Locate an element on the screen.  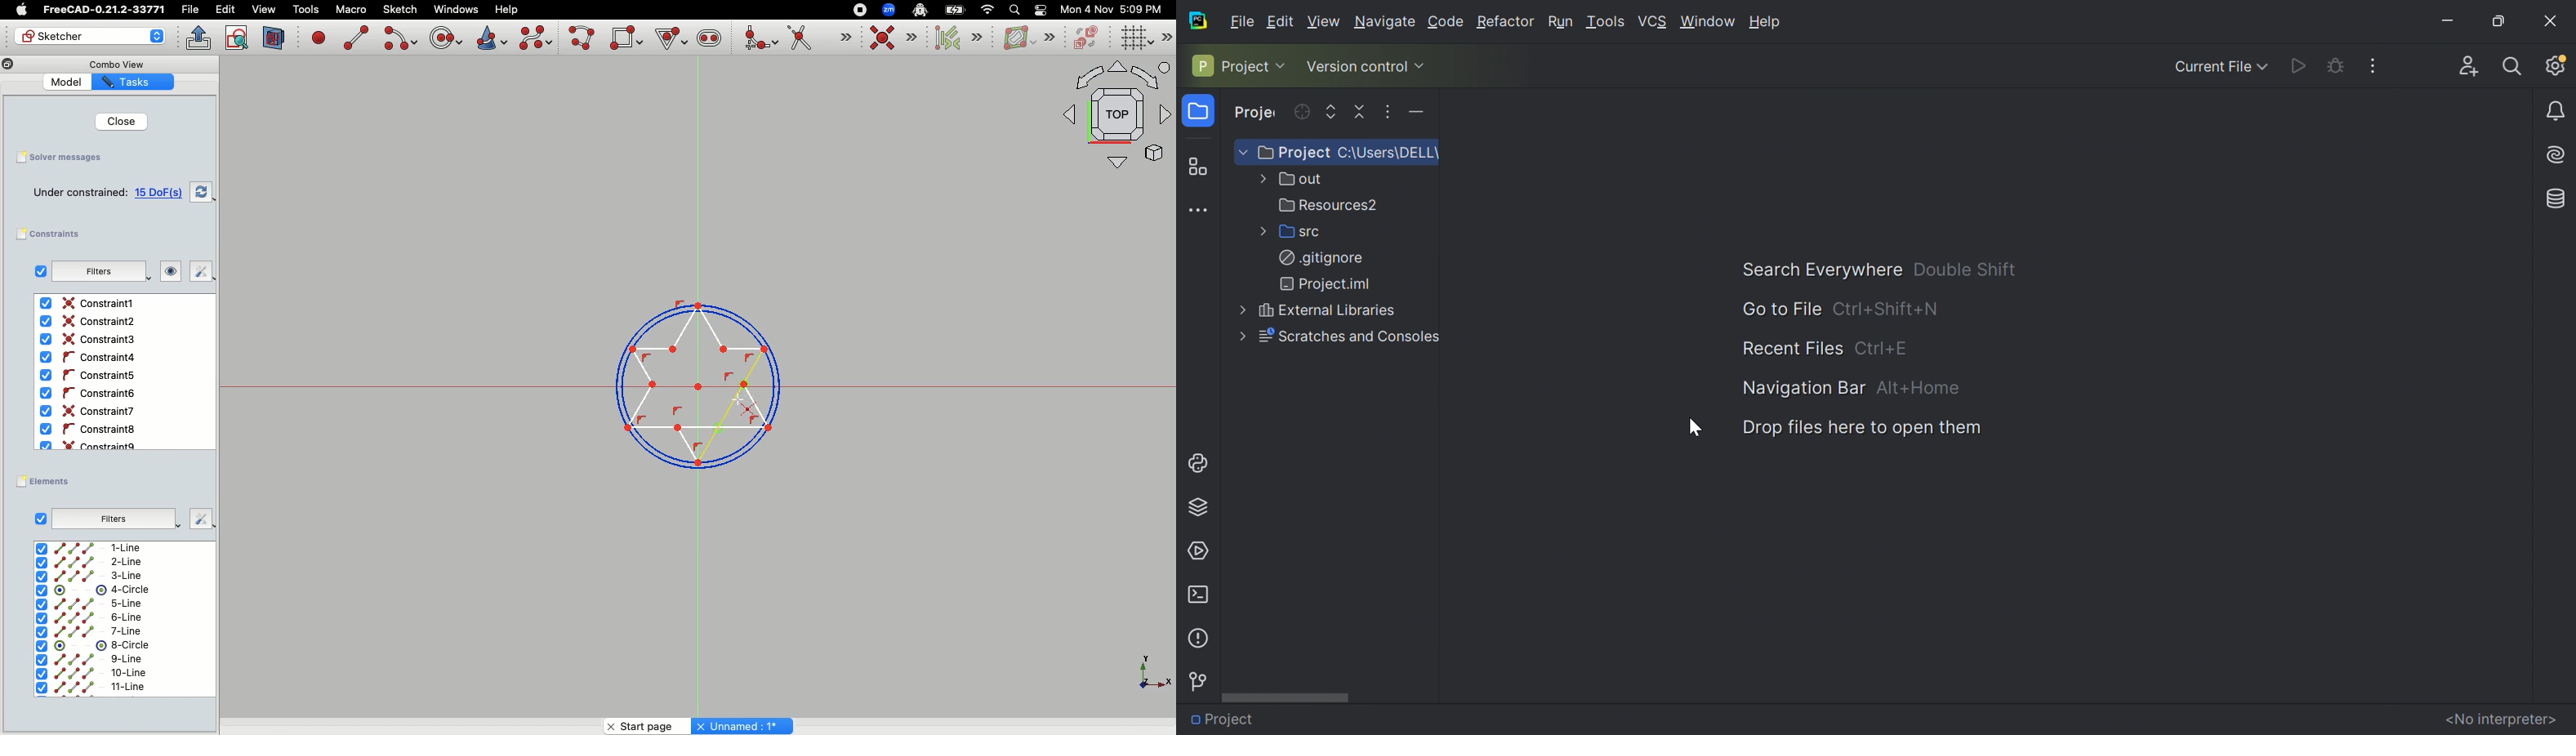
Line selected is located at coordinates (720, 380).